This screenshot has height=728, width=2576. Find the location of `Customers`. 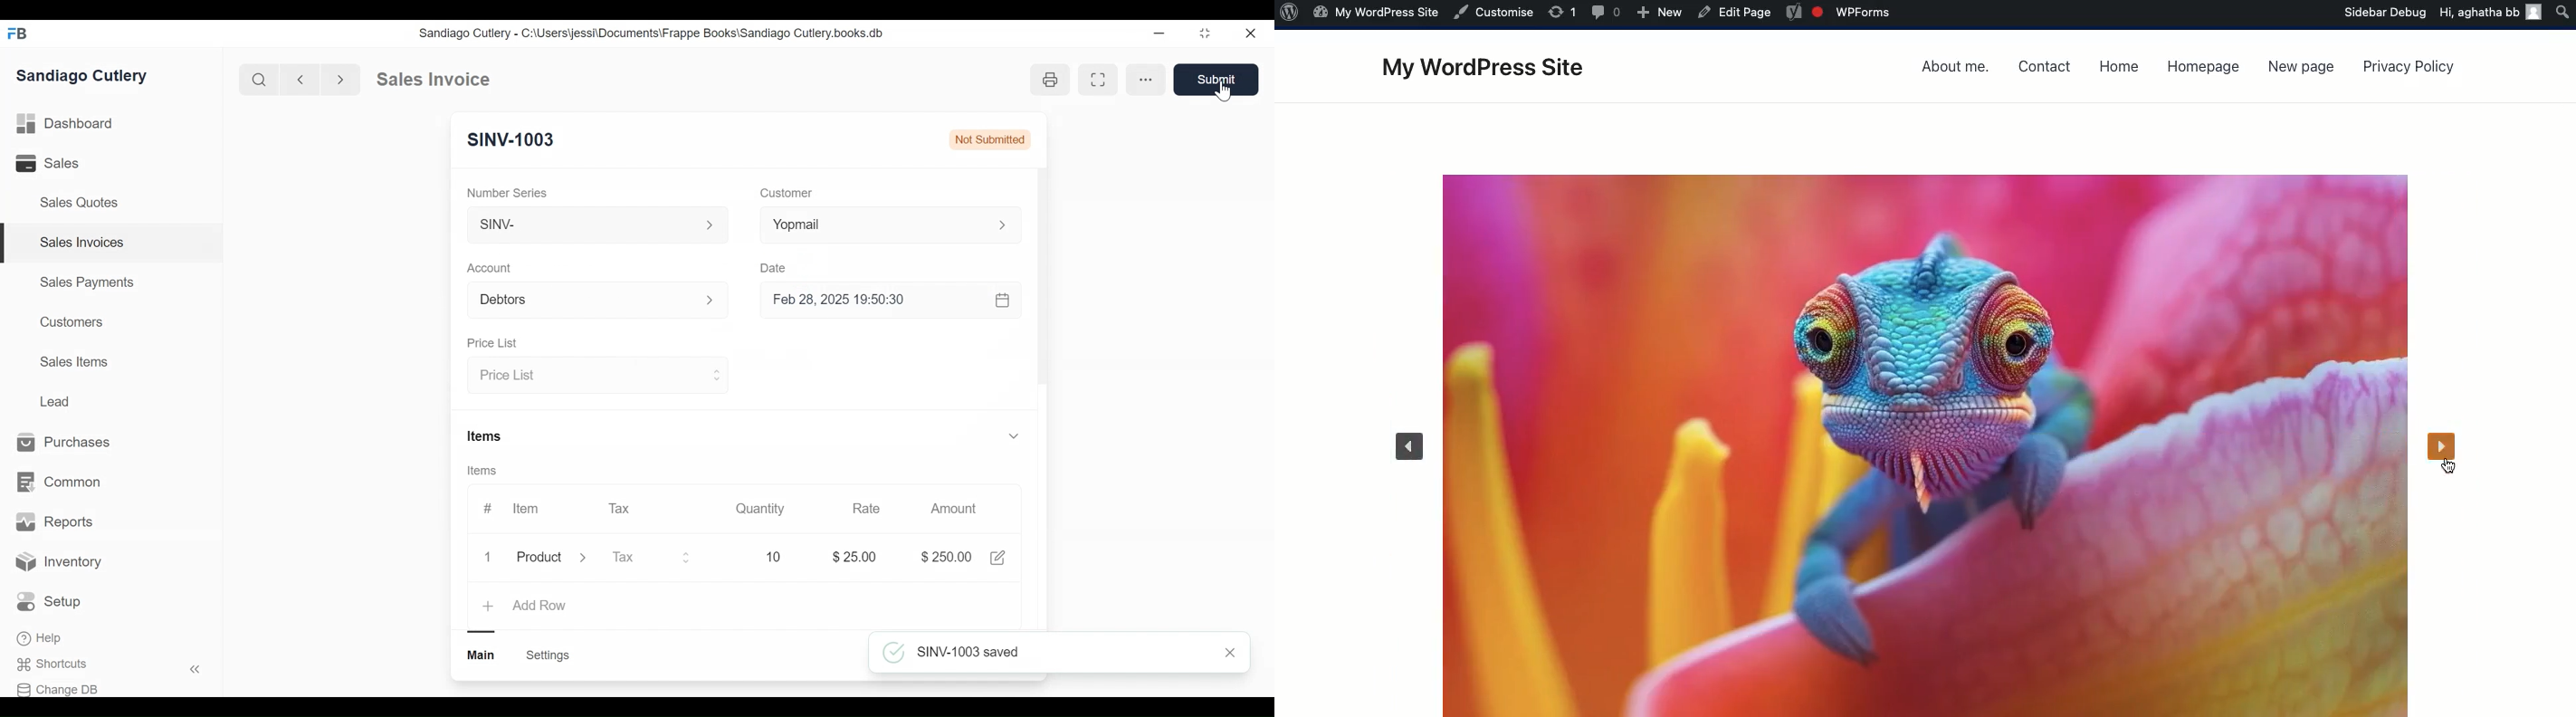

Customers is located at coordinates (68, 322).